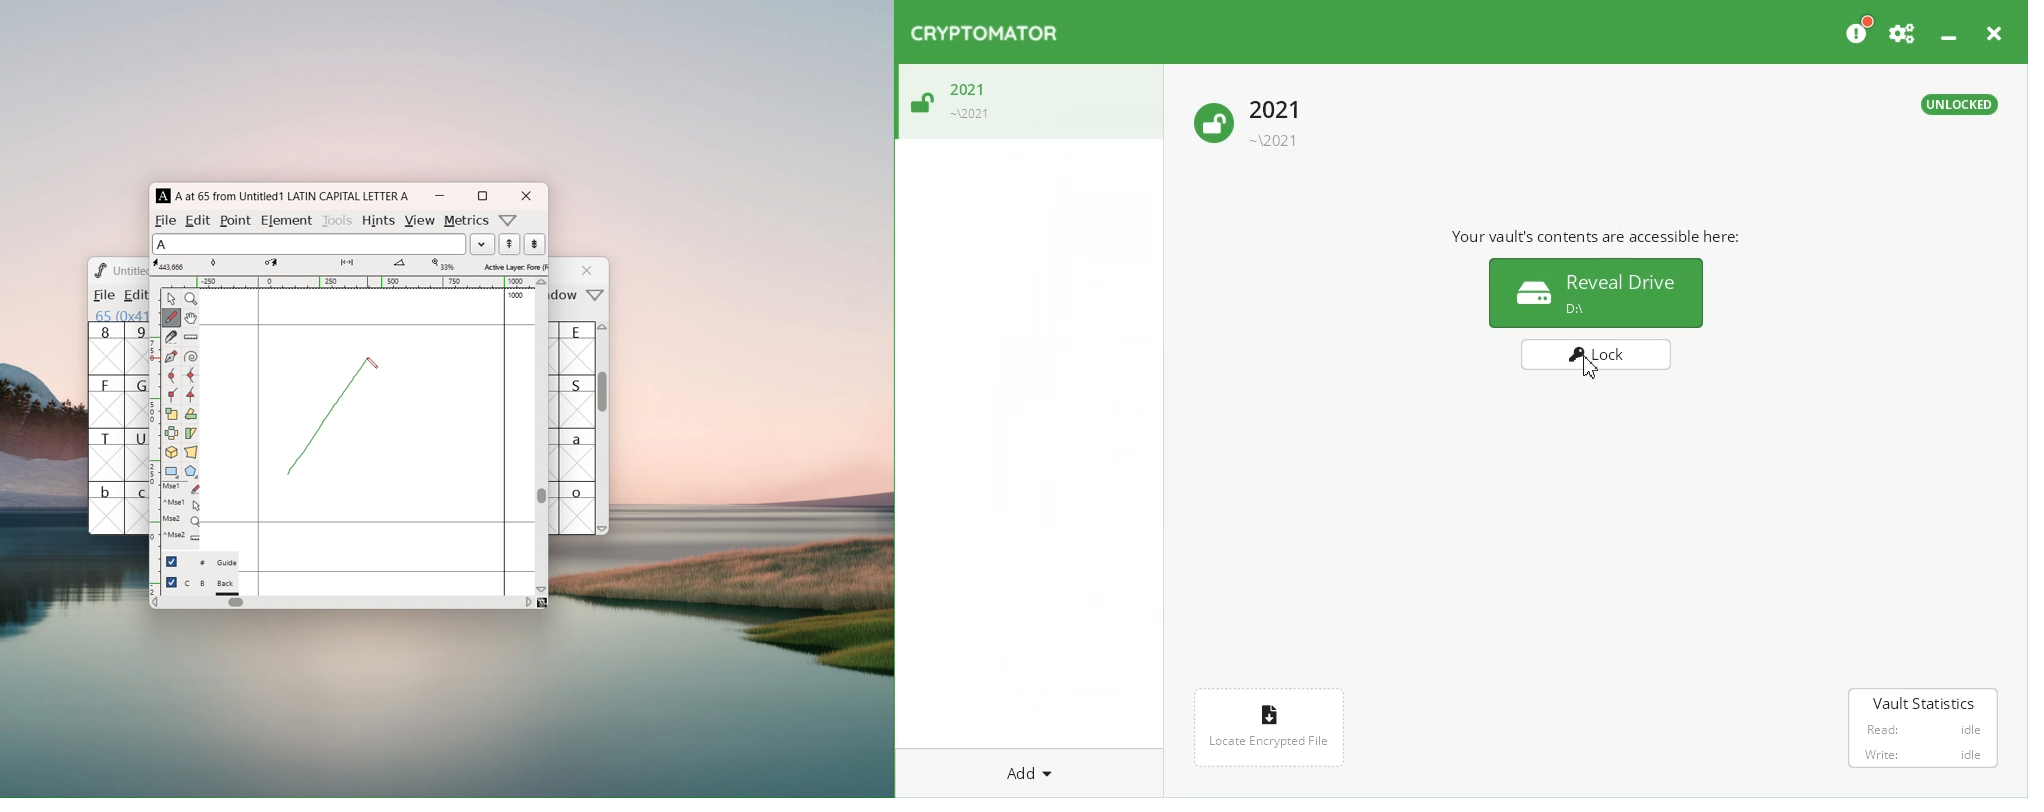 The image size is (2044, 812). What do you see at coordinates (171, 299) in the screenshot?
I see `pointer` at bounding box center [171, 299].